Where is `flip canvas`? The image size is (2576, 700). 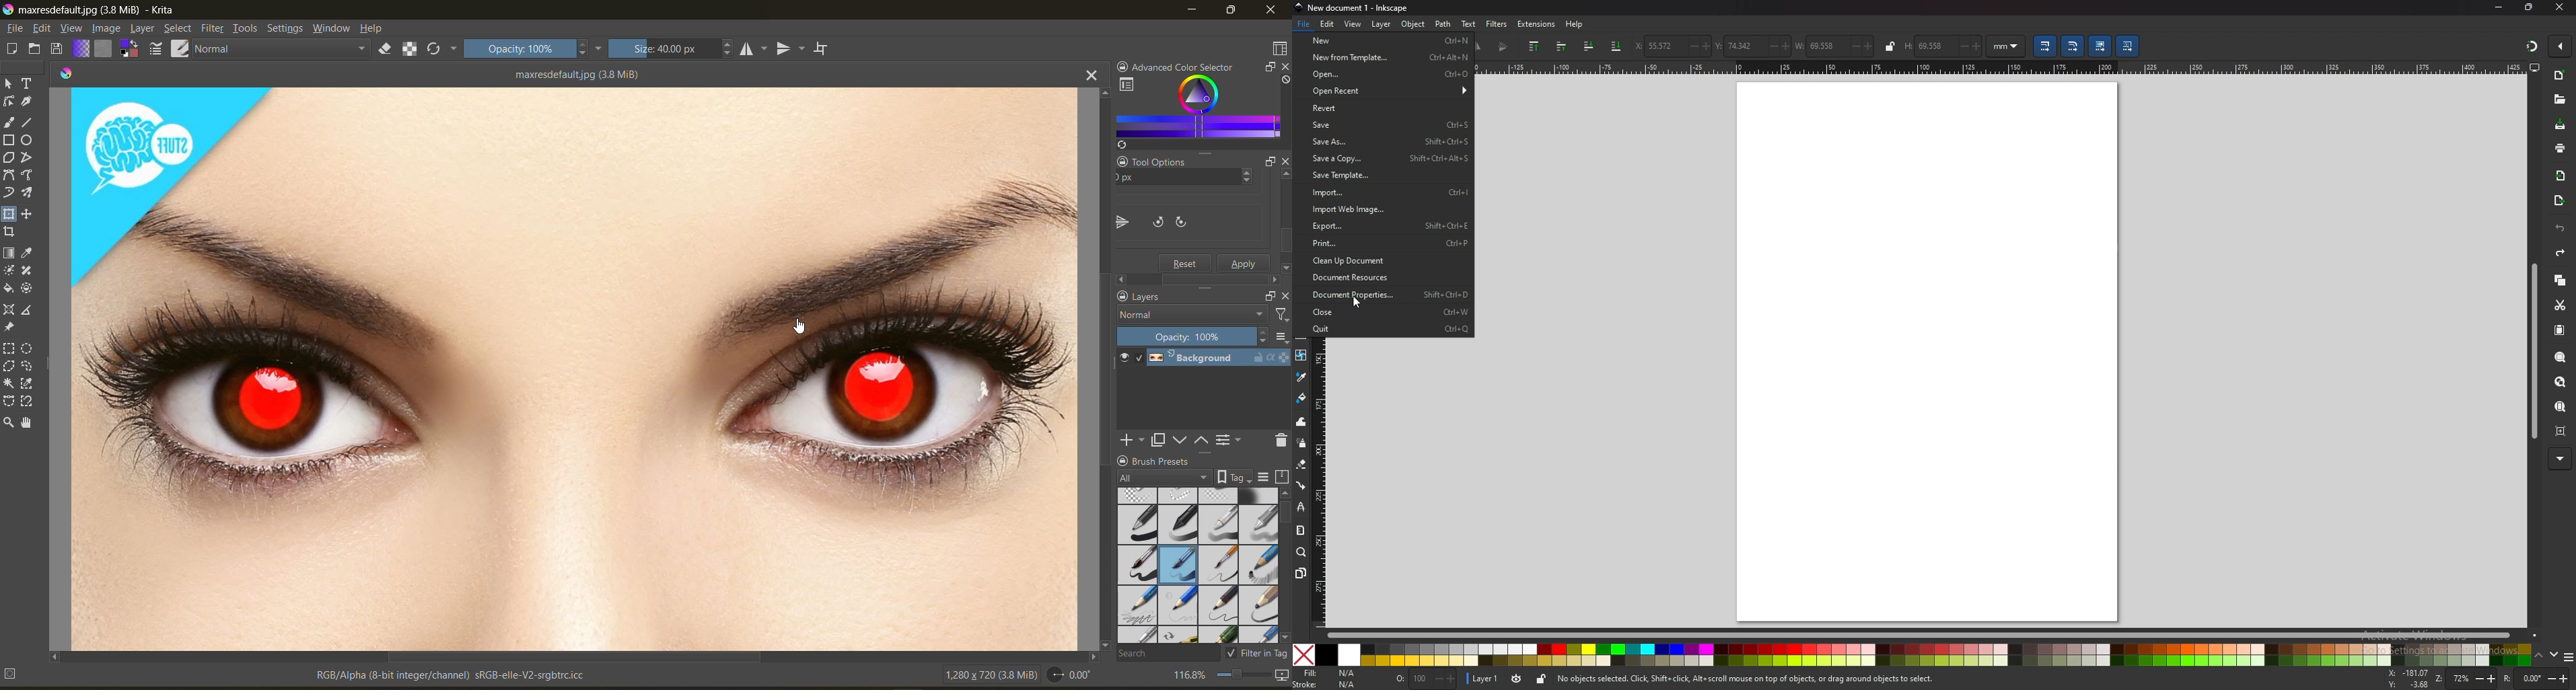
flip canvas is located at coordinates (1120, 223).